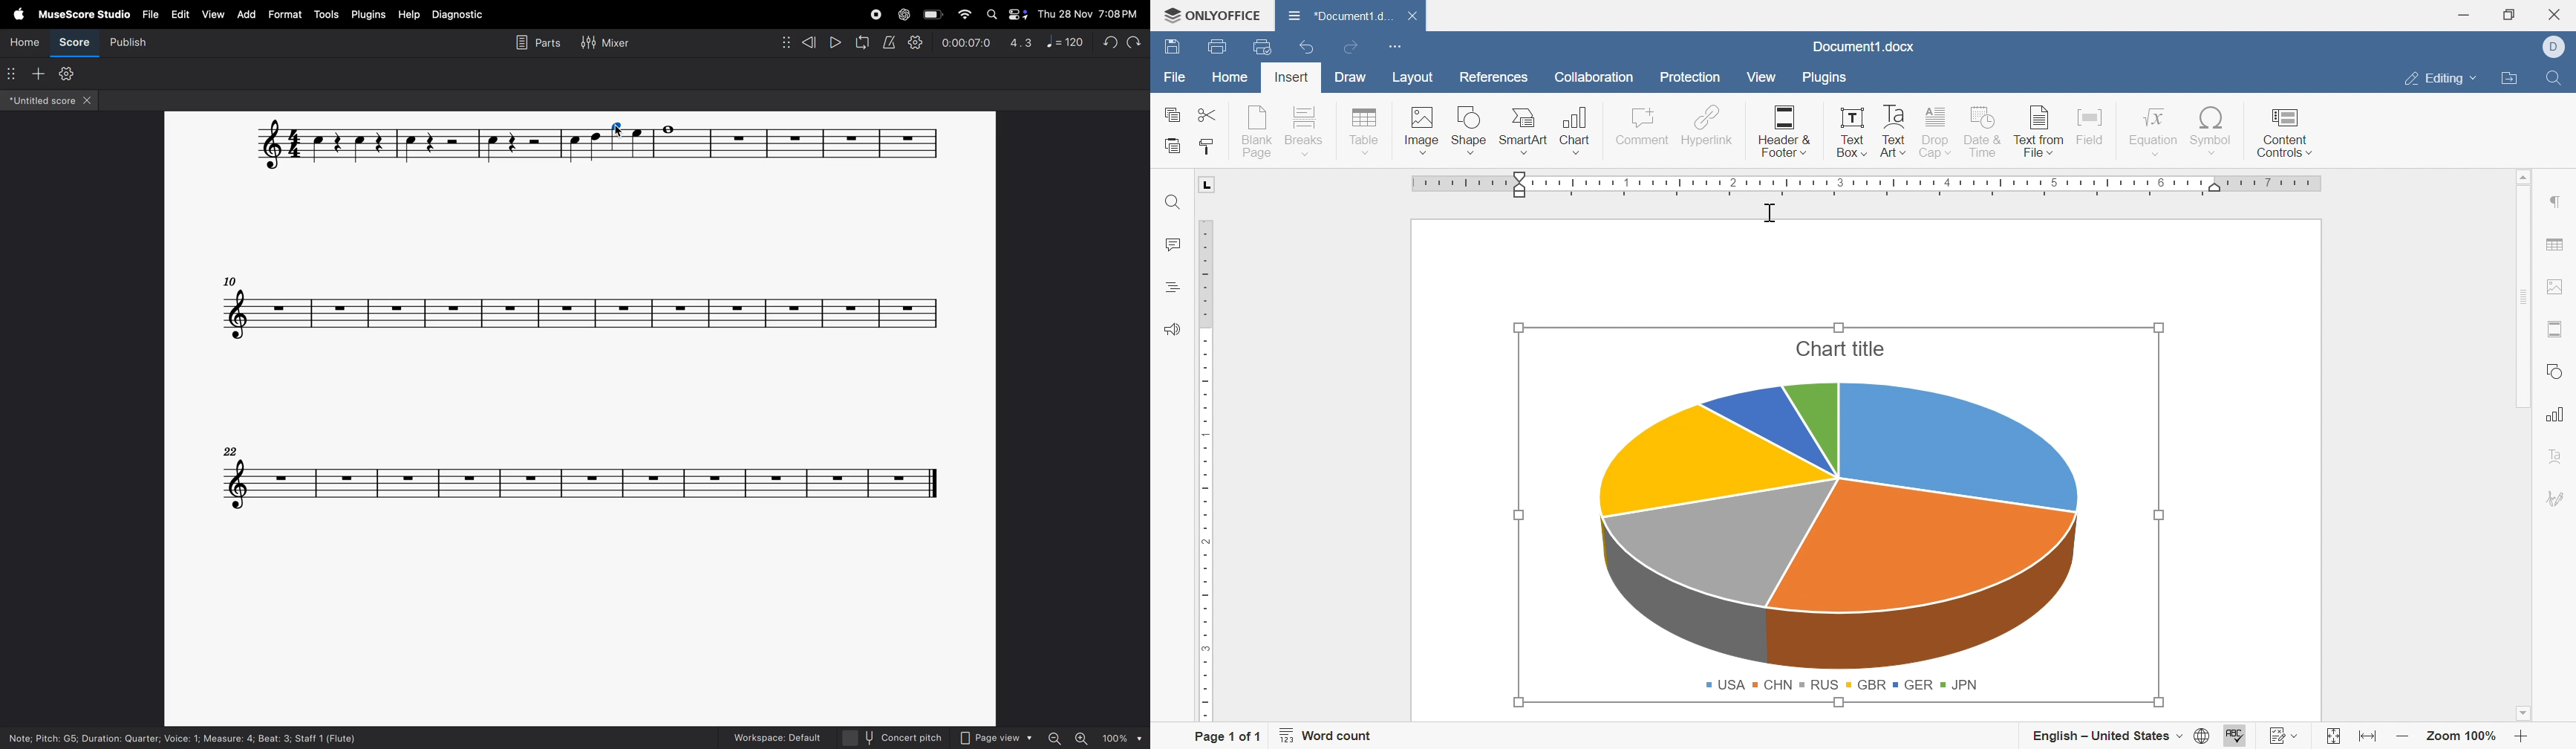 Image resolution: width=2576 pixels, height=756 pixels. What do you see at coordinates (1594, 80) in the screenshot?
I see `Collaboration` at bounding box center [1594, 80].